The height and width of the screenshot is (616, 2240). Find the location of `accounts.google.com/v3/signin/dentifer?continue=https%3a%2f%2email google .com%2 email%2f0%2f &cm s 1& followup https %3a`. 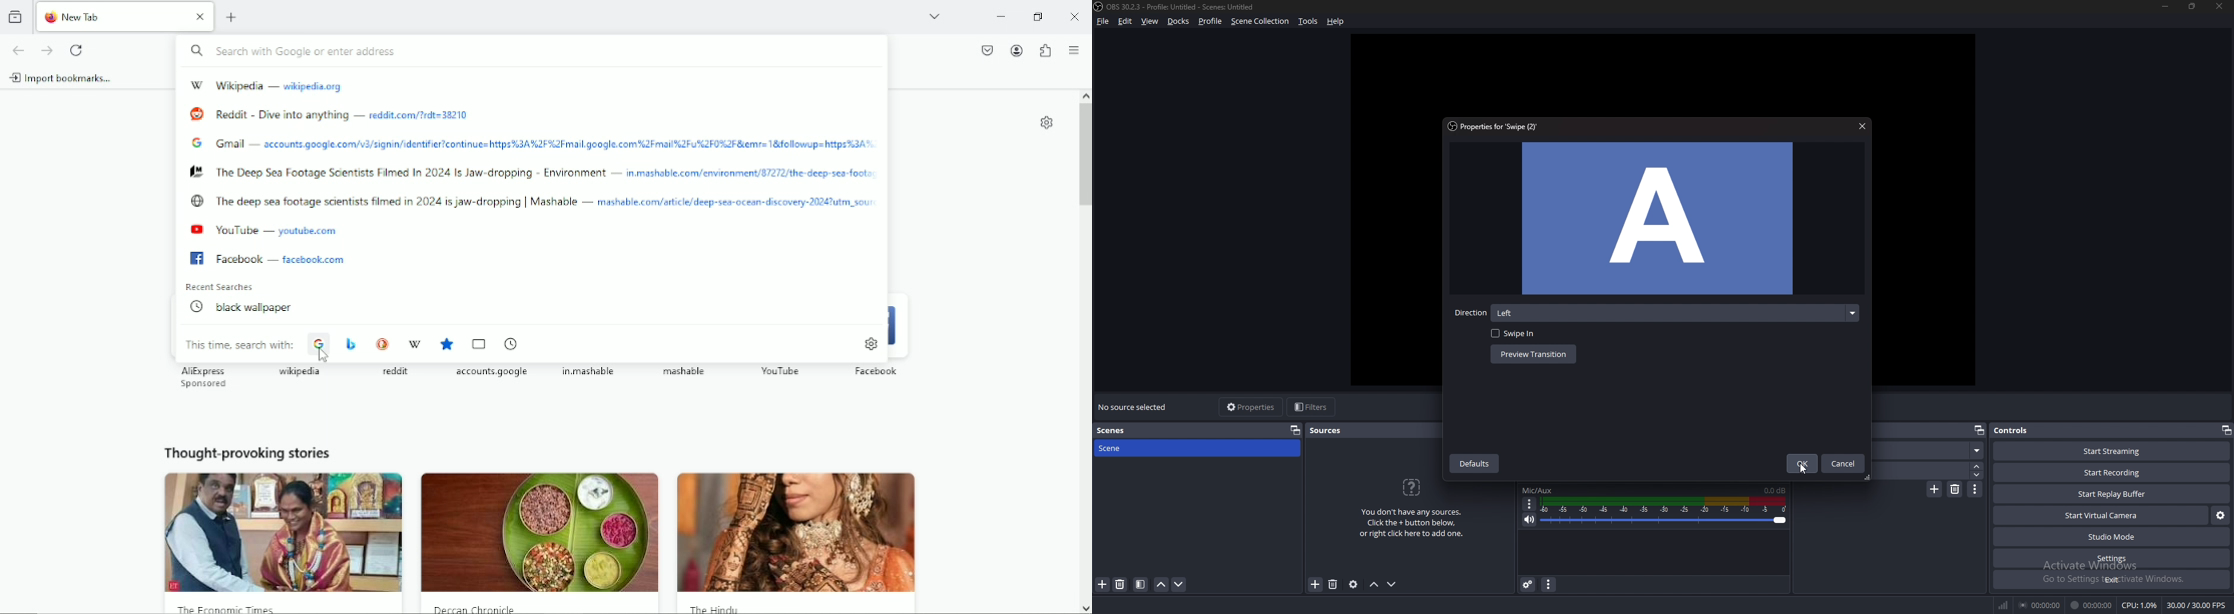

accounts.google.com/v3/signin/dentifer?continue=https%3a%2f%2email google .com%2 email%2f0%2f &cm s 1& followup https %3a is located at coordinates (574, 144).